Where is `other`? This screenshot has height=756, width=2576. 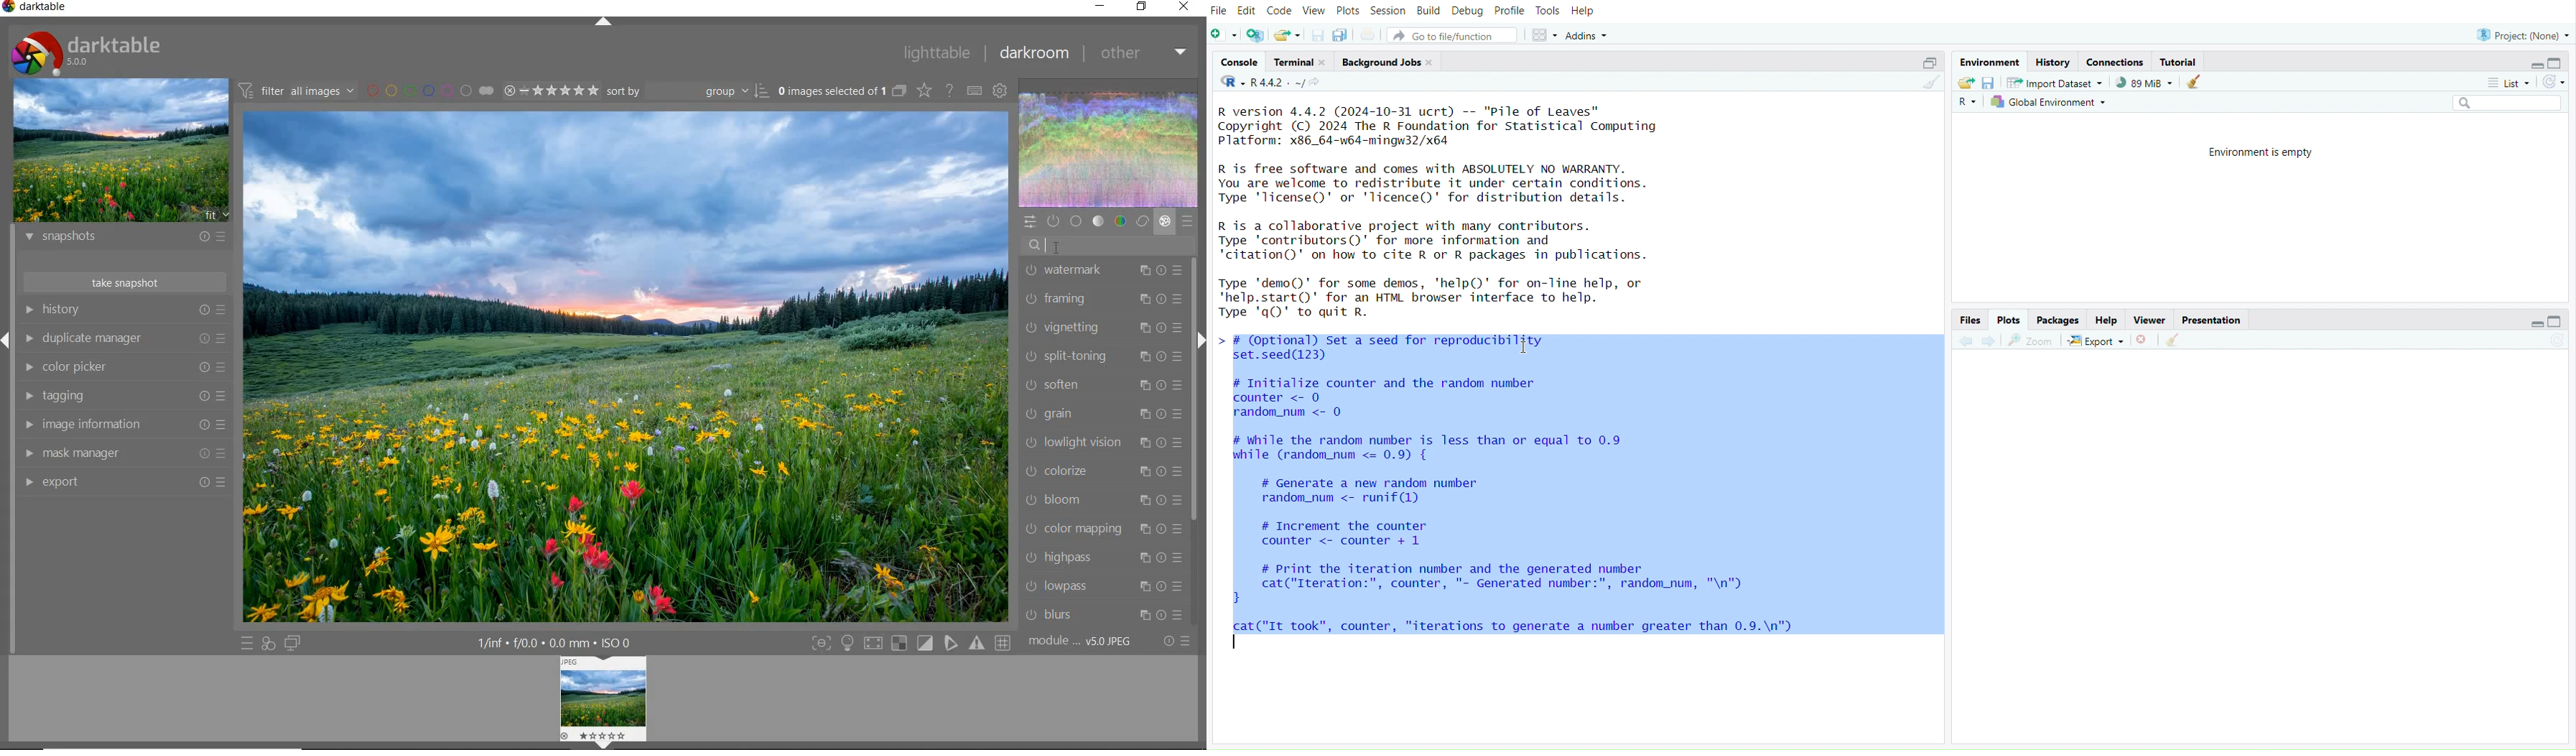 other is located at coordinates (1145, 55).